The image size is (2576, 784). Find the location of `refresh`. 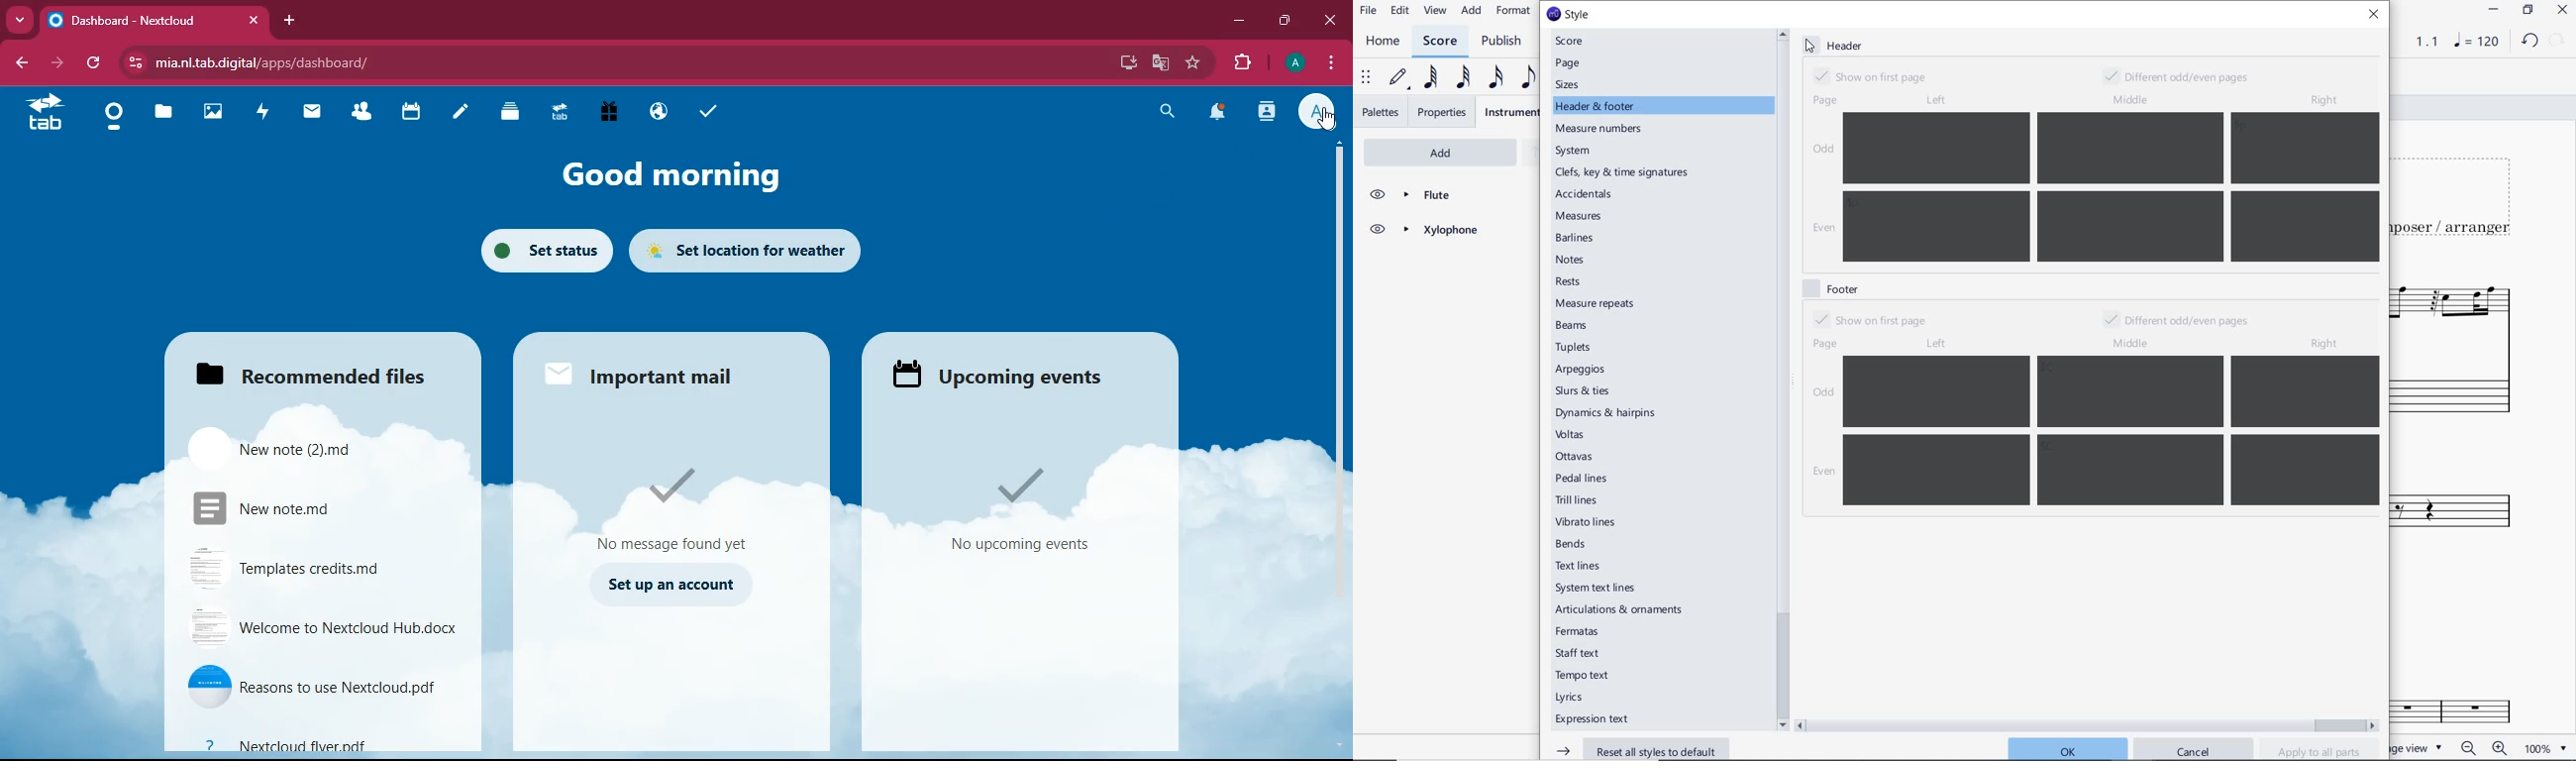

refresh is located at coordinates (97, 62).